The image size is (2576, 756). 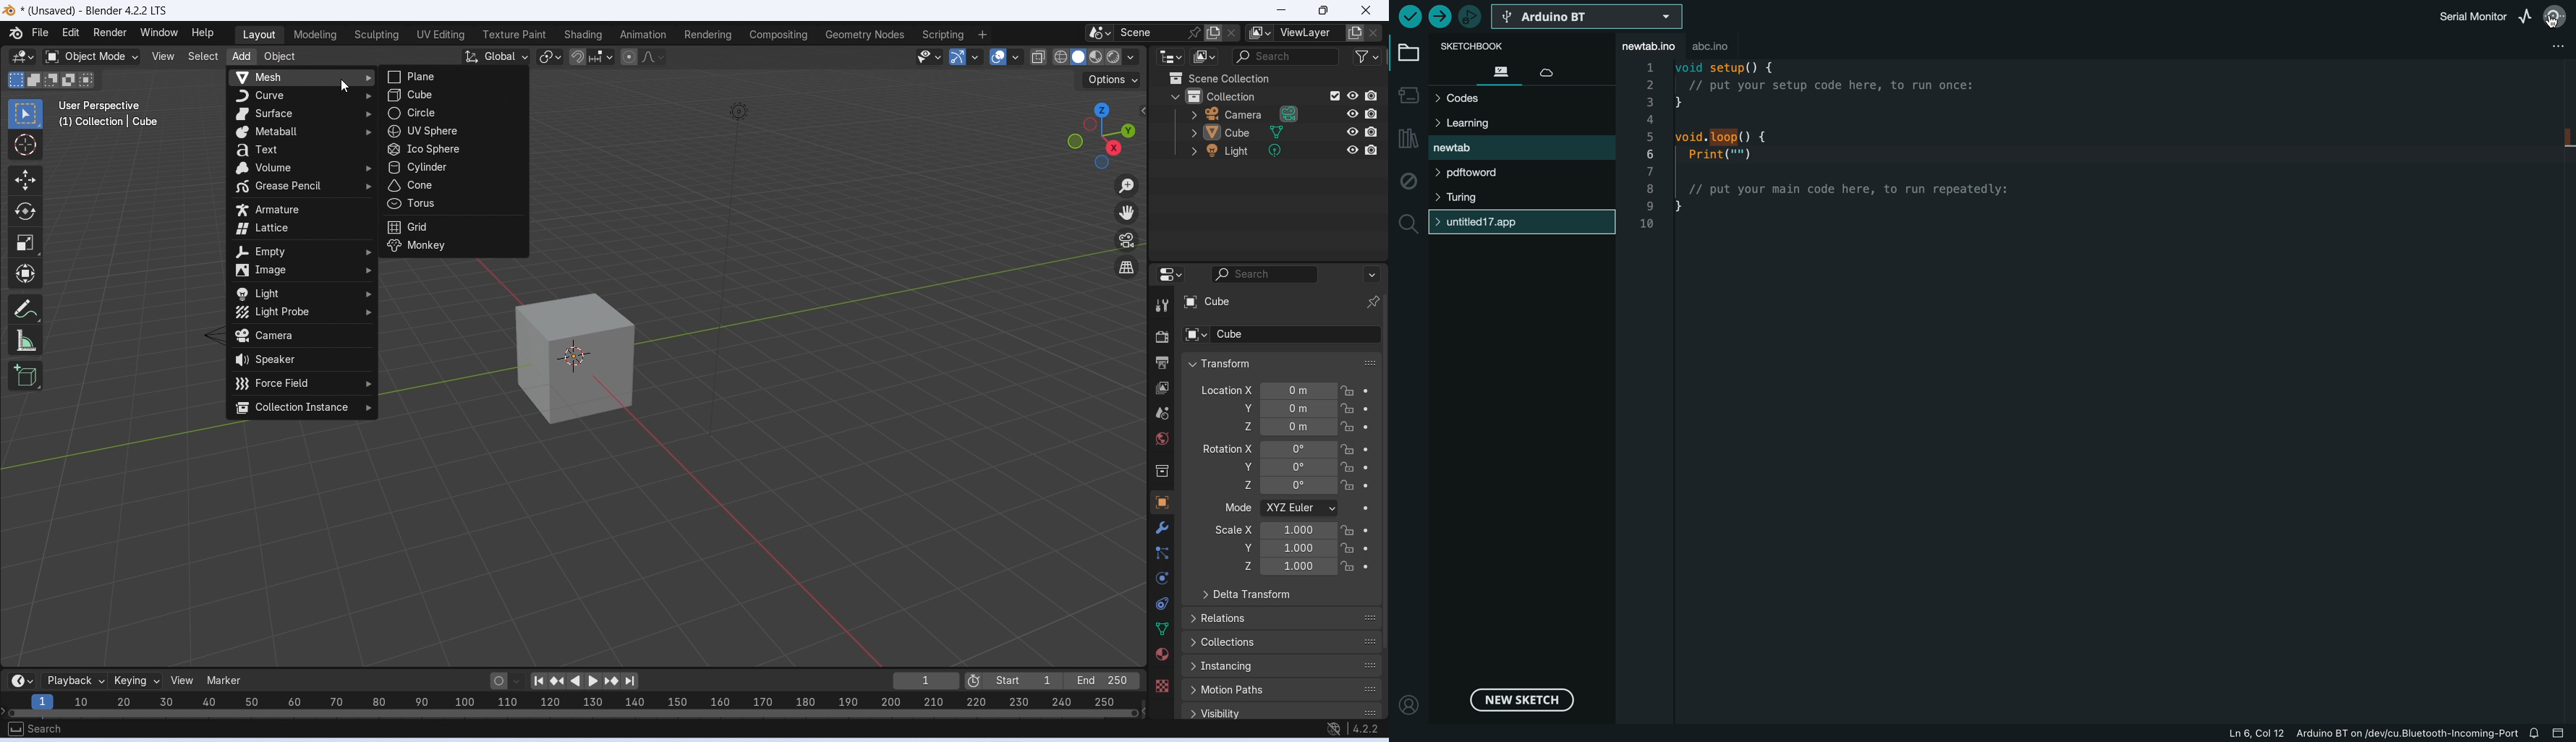 What do you see at coordinates (1259, 151) in the screenshot?
I see `lightvlayer` at bounding box center [1259, 151].